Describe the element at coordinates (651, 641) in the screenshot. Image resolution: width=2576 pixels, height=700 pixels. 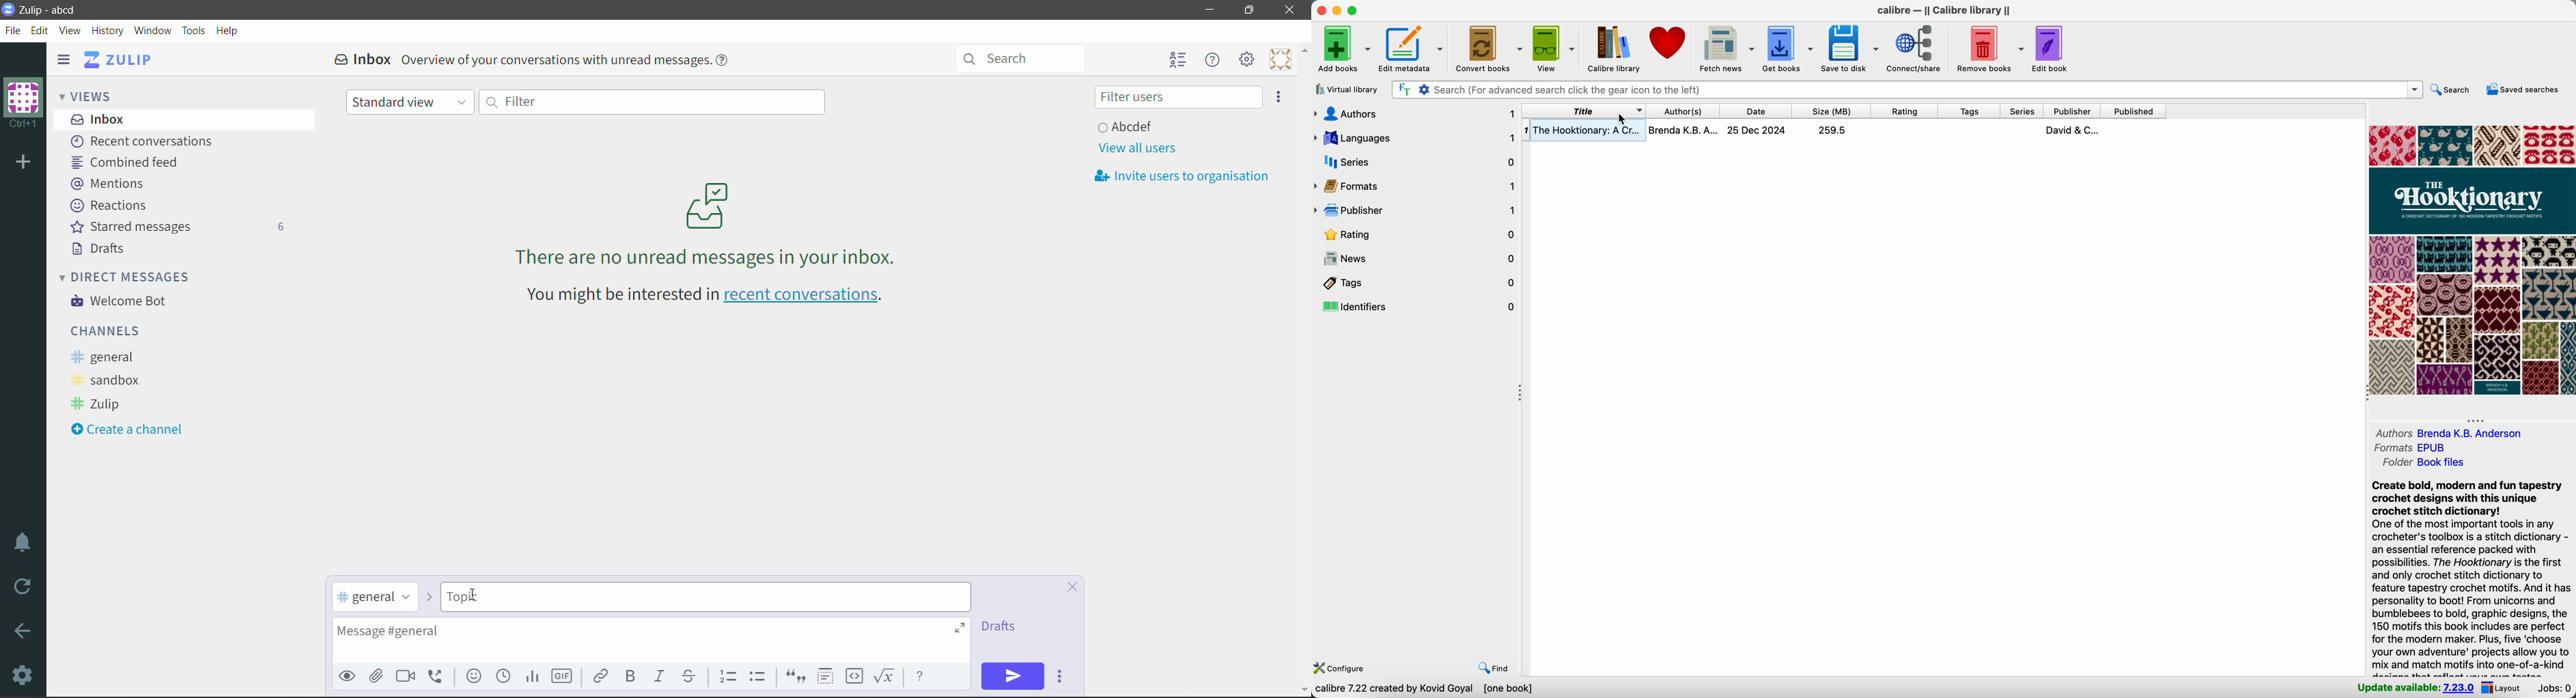
I see `Type message to the selected channel` at that location.